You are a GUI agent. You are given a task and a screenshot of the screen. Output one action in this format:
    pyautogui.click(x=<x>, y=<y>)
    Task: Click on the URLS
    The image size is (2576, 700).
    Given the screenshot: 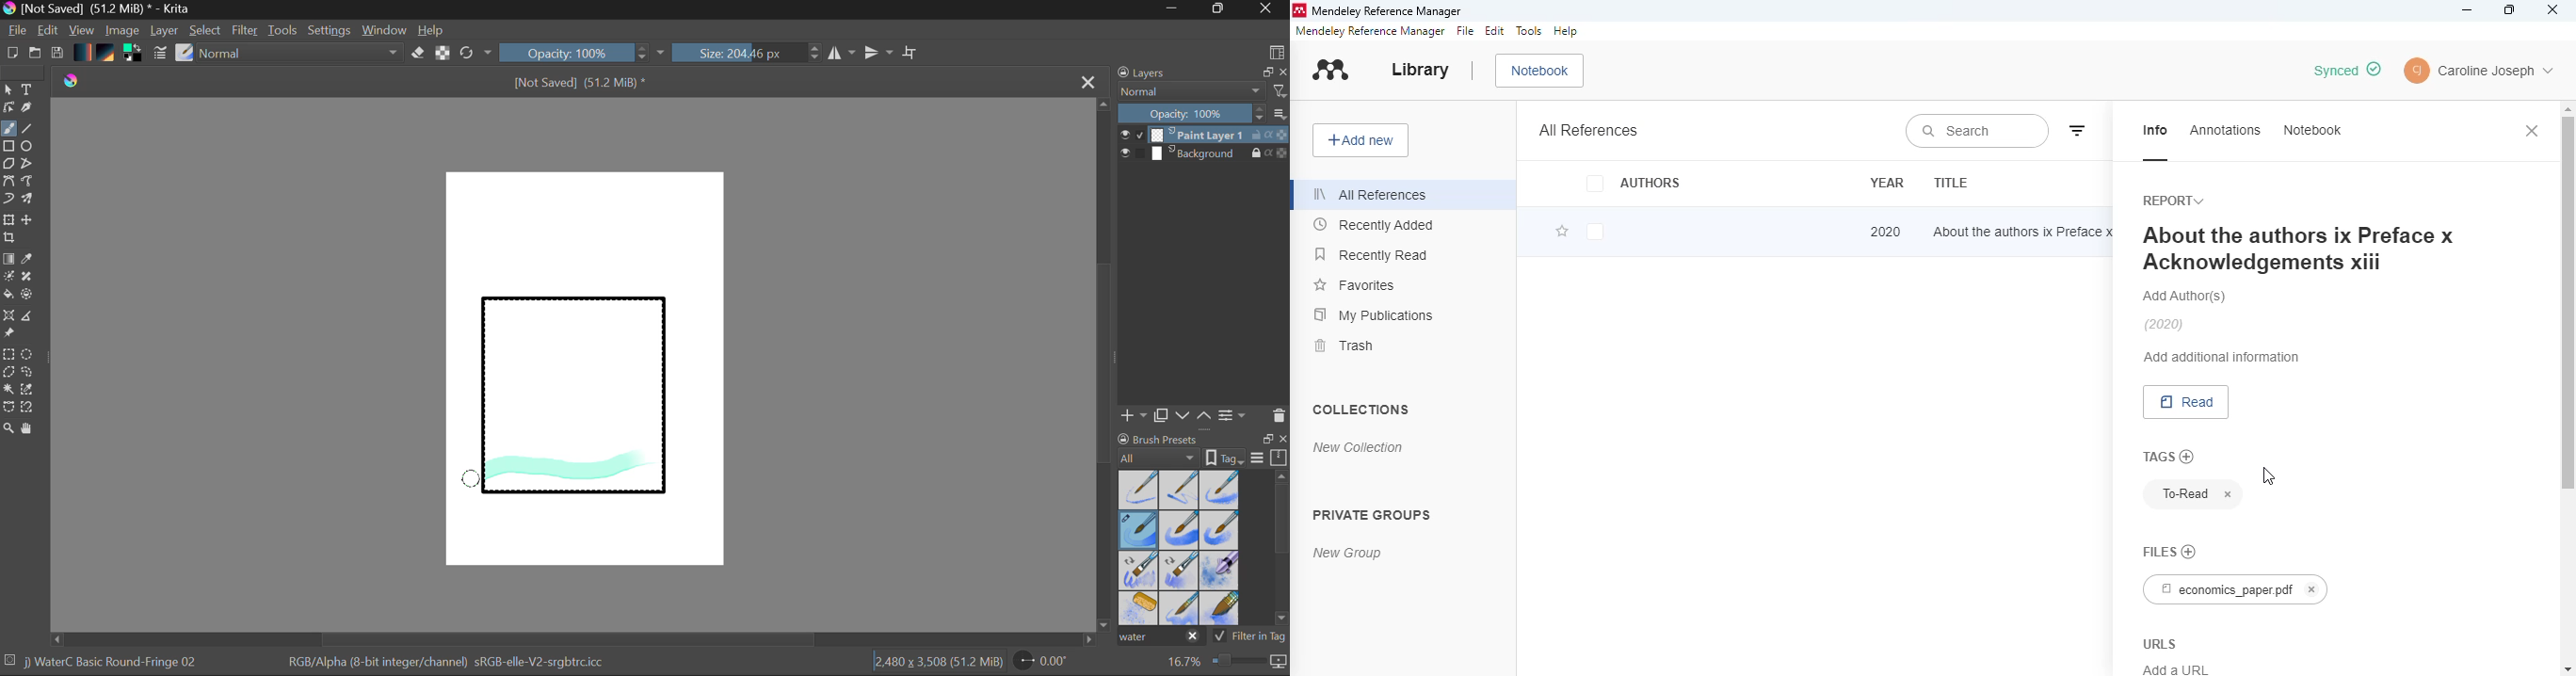 What is the action you would take?
    pyautogui.click(x=2163, y=641)
    